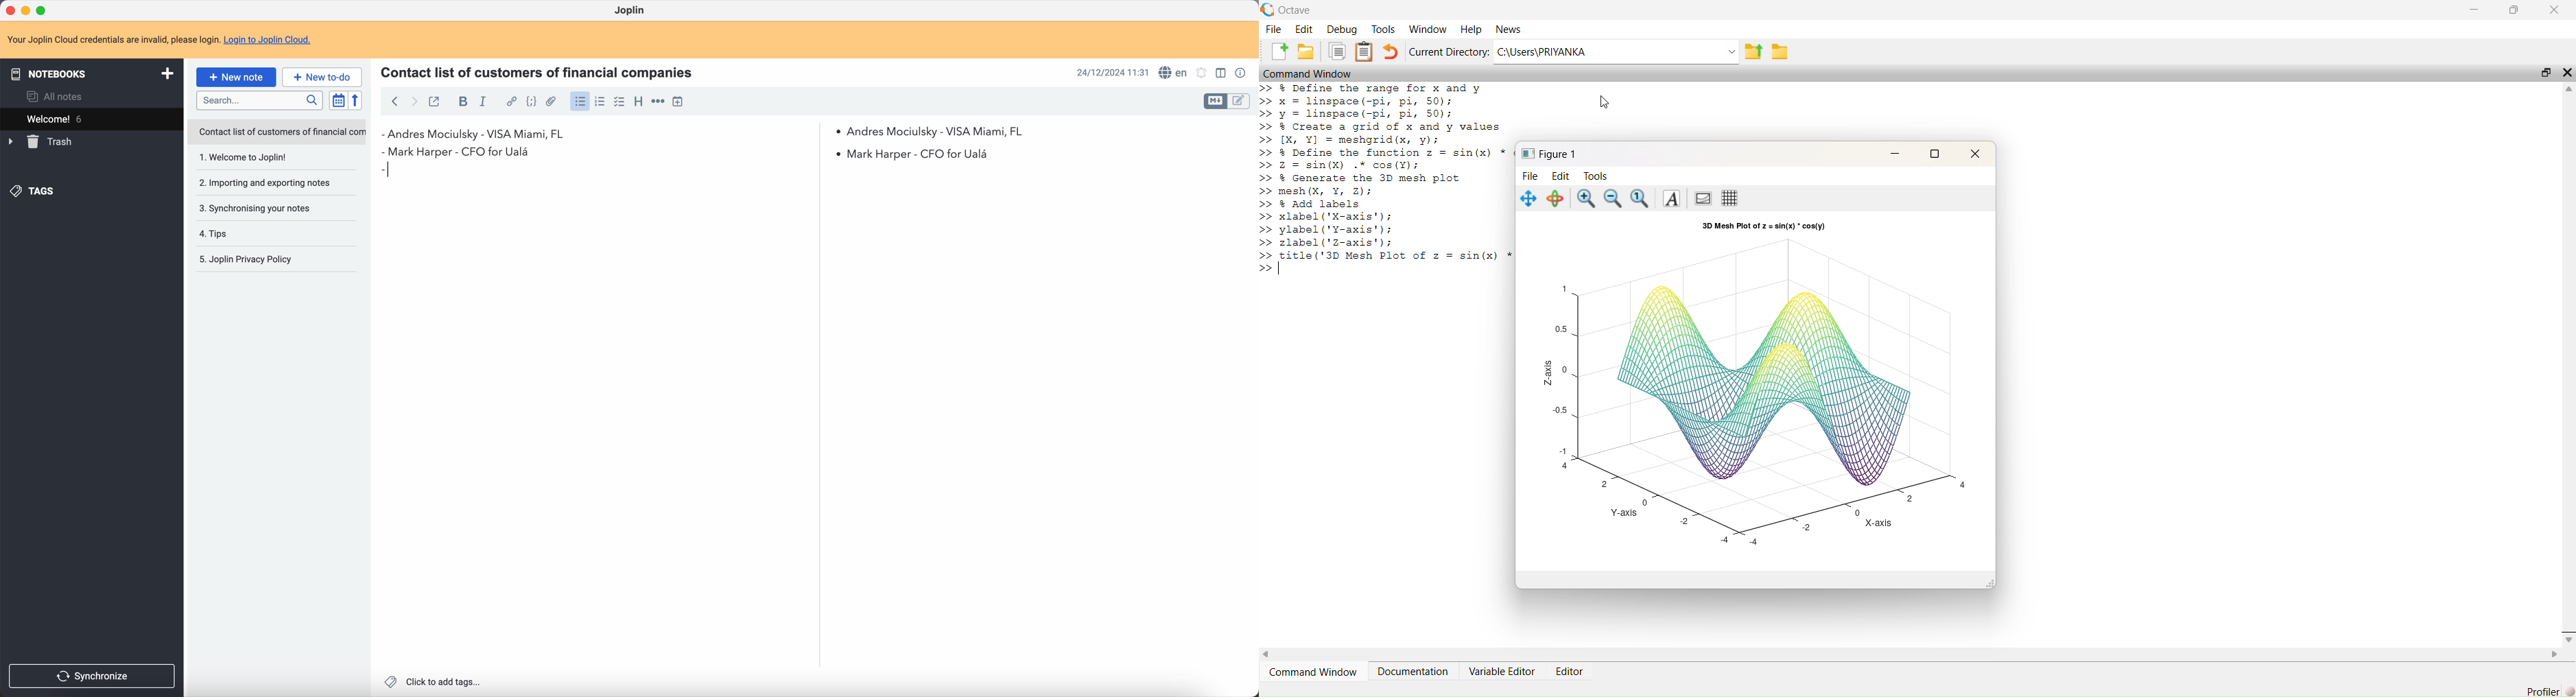  I want to click on body text, so click(602, 414).